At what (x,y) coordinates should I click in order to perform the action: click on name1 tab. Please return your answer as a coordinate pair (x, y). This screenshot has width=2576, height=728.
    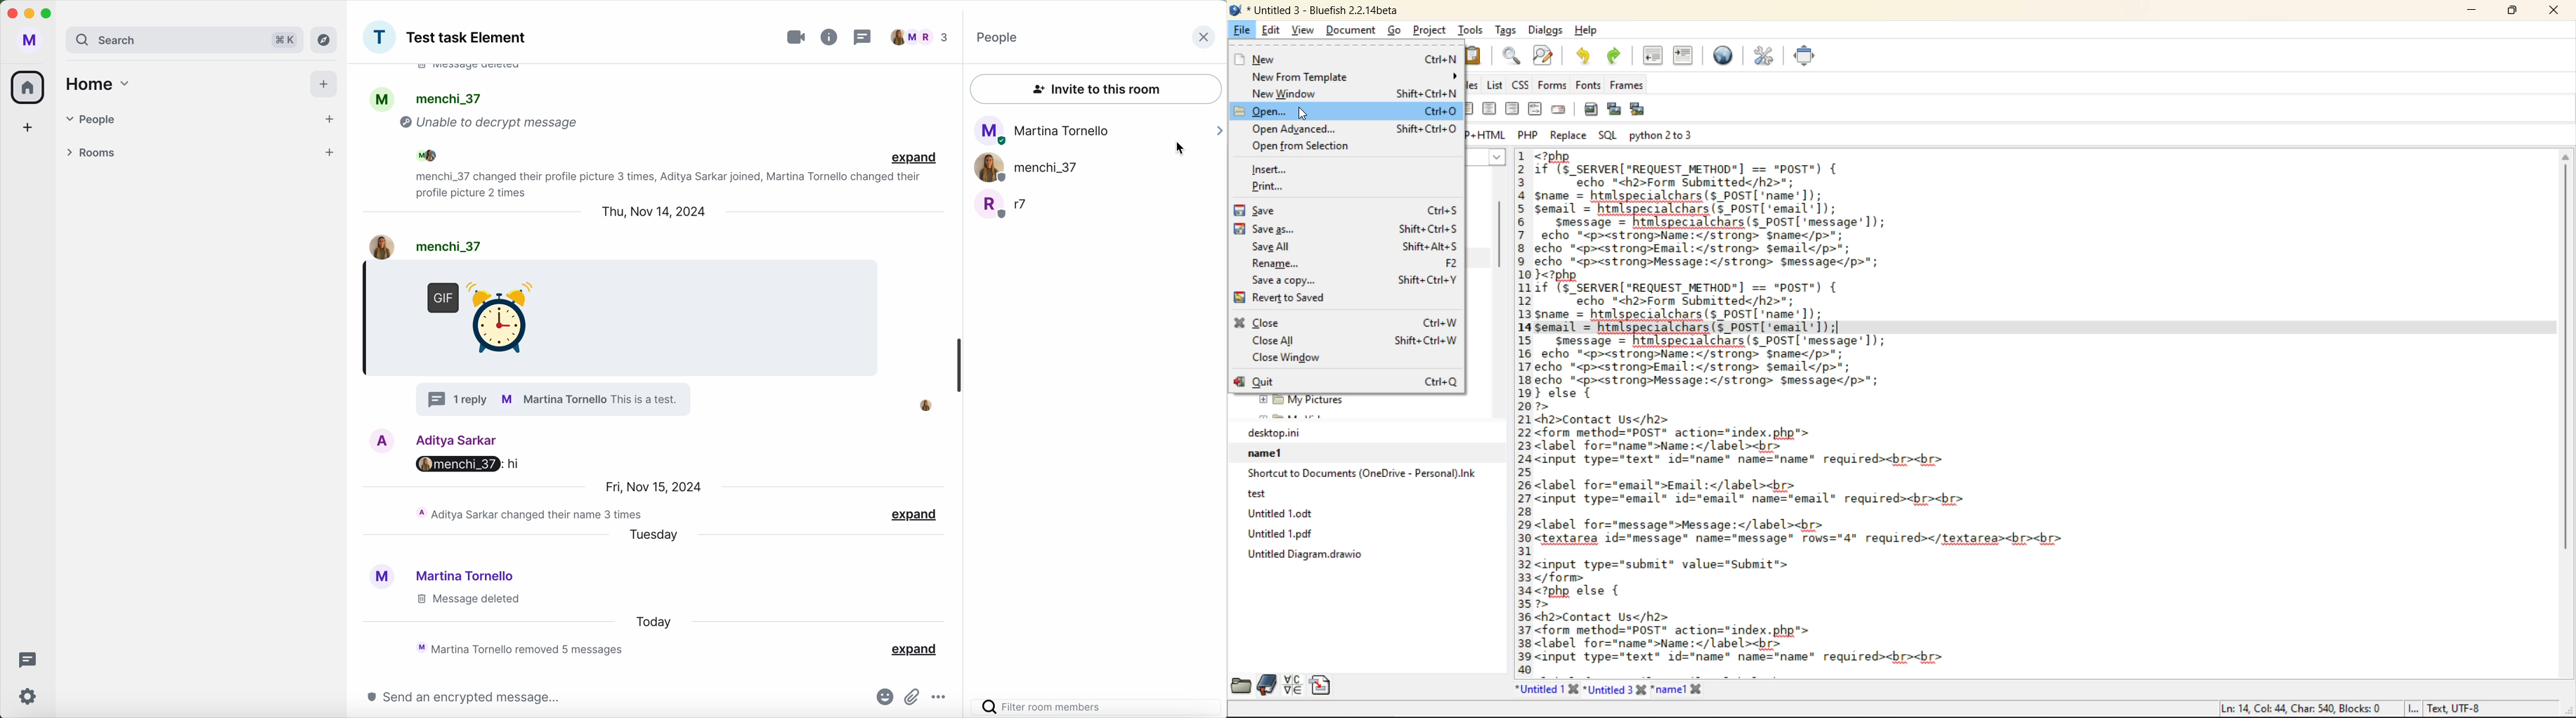
    Looking at the image, I should click on (1683, 690).